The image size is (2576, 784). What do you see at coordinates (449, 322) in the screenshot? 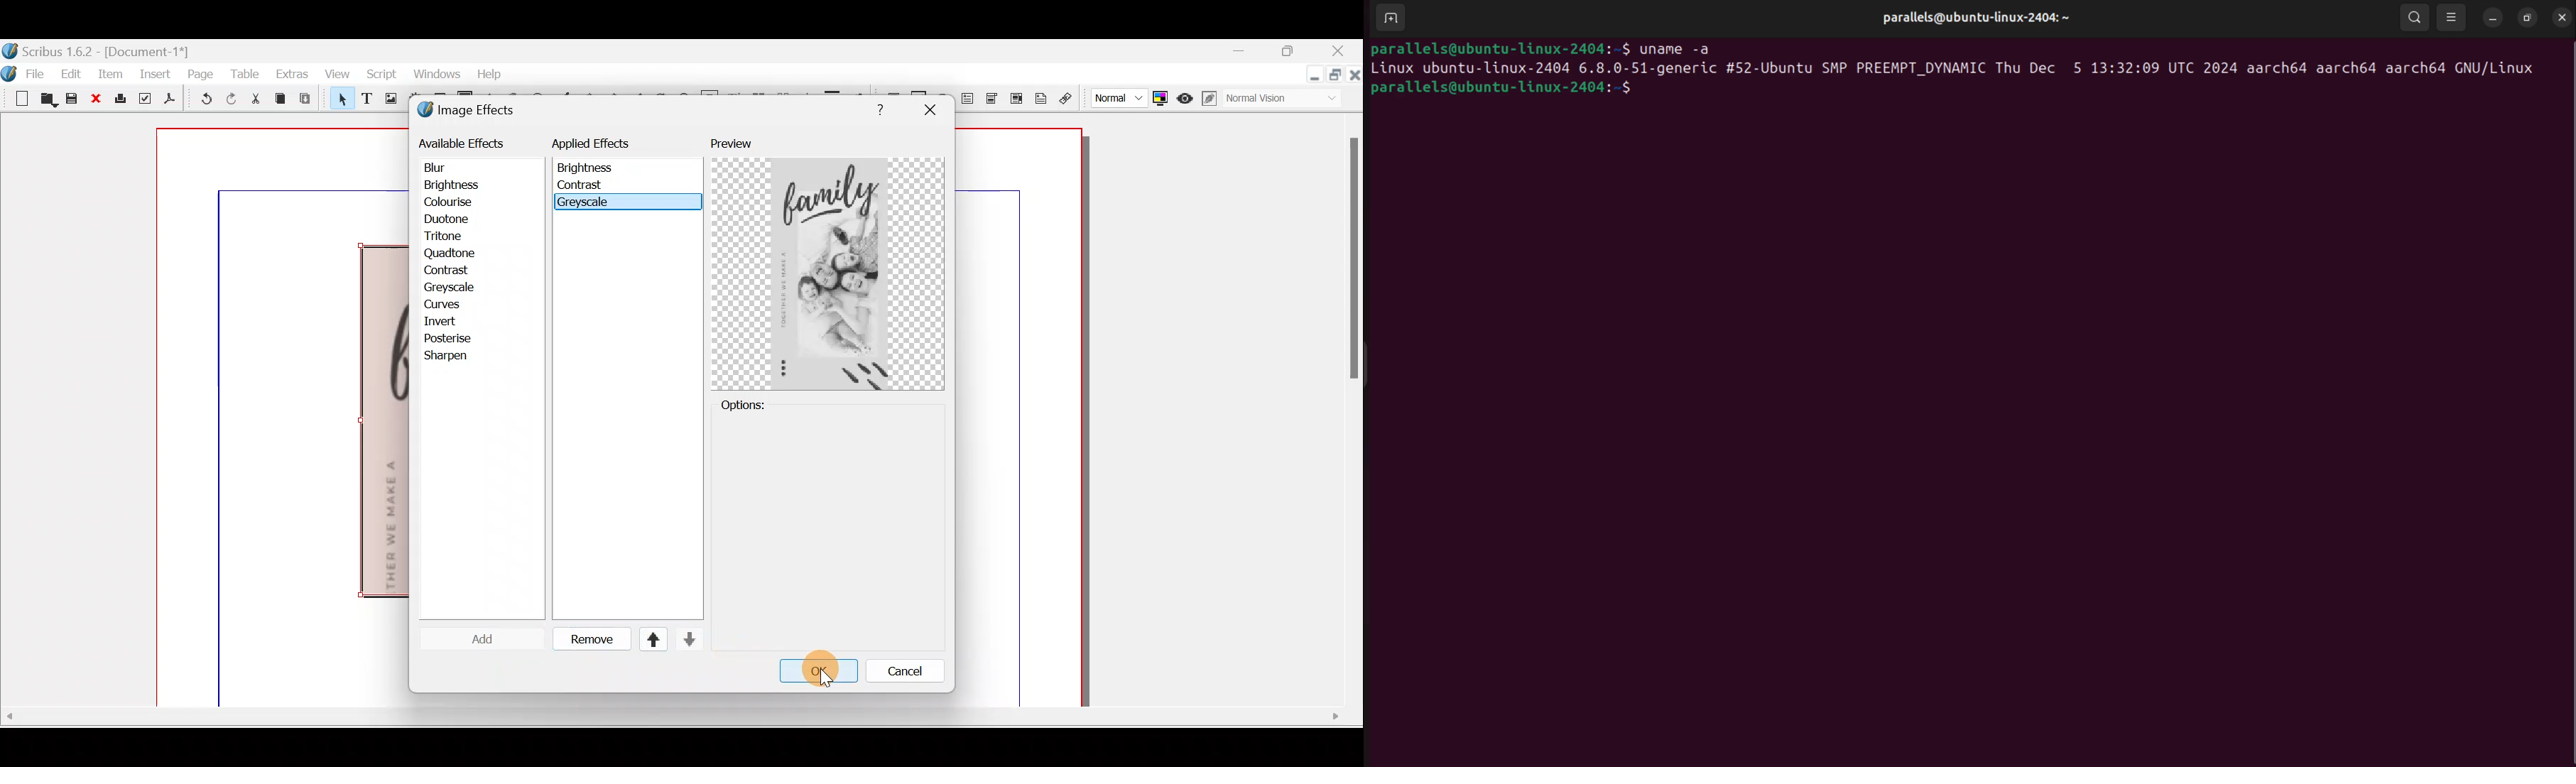
I see `invert` at bounding box center [449, 322].